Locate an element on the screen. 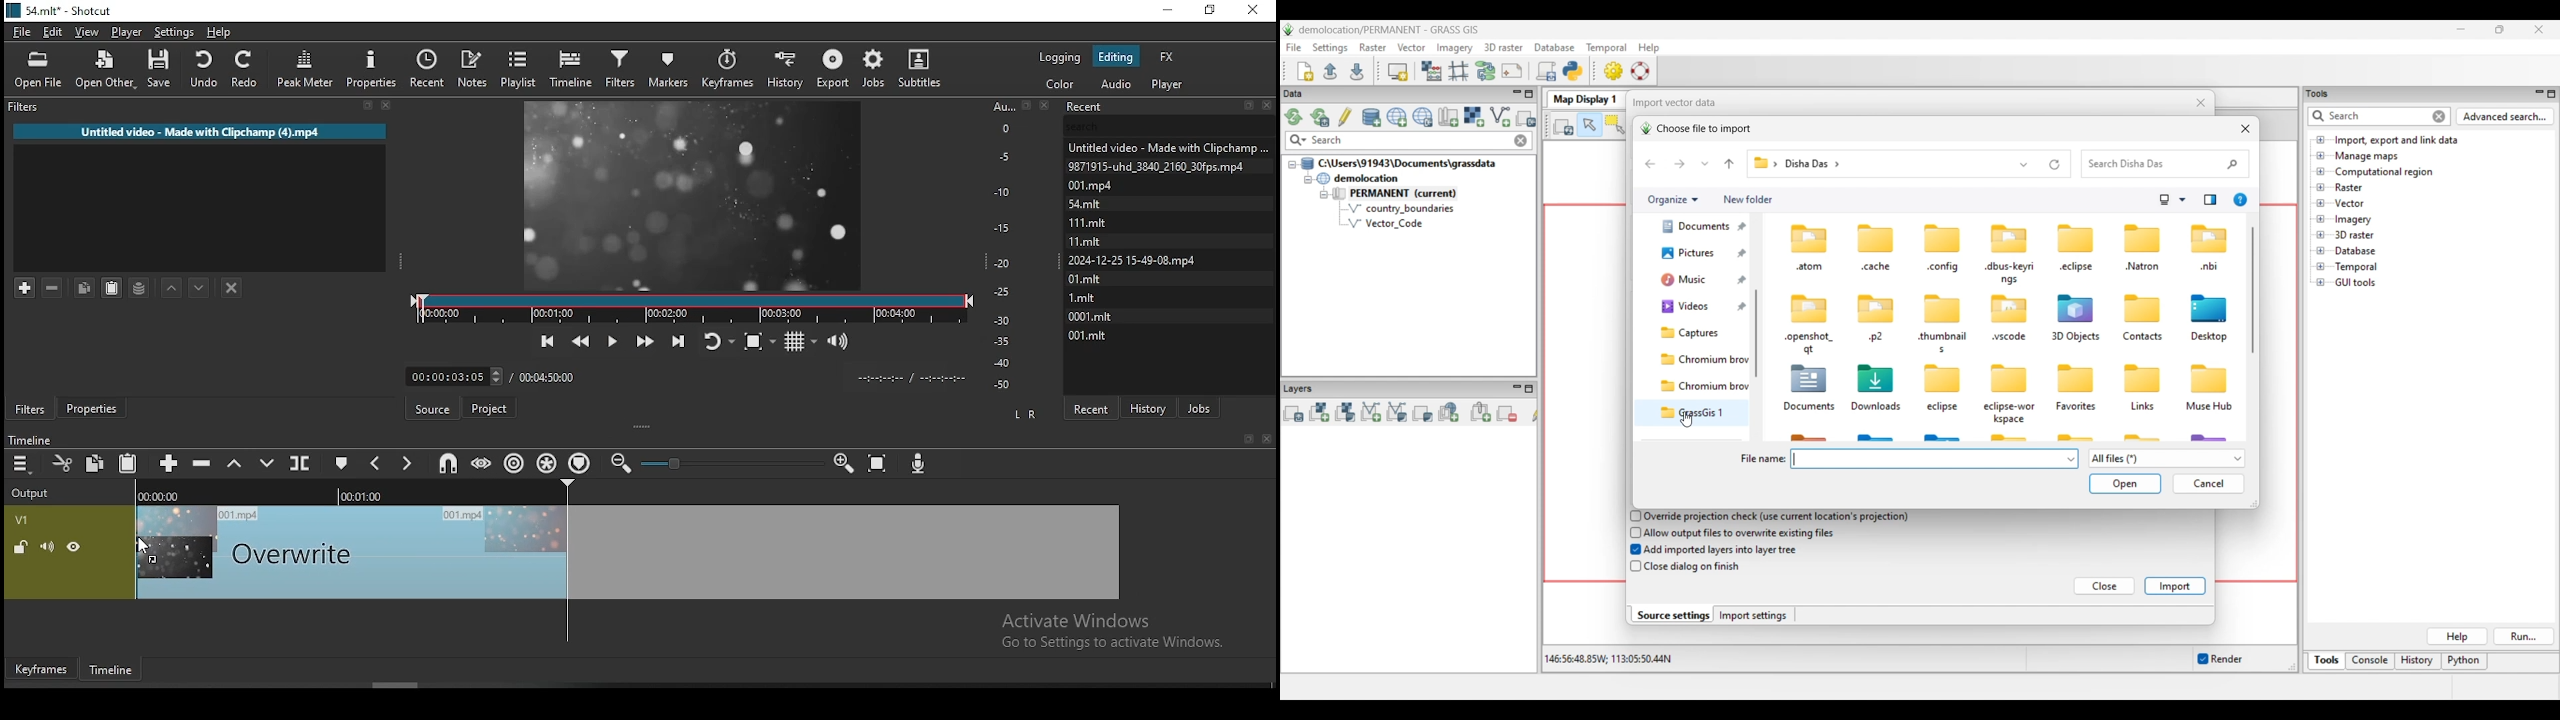 The image size is (2576, 728). files is located at coordinates (1131, 262).